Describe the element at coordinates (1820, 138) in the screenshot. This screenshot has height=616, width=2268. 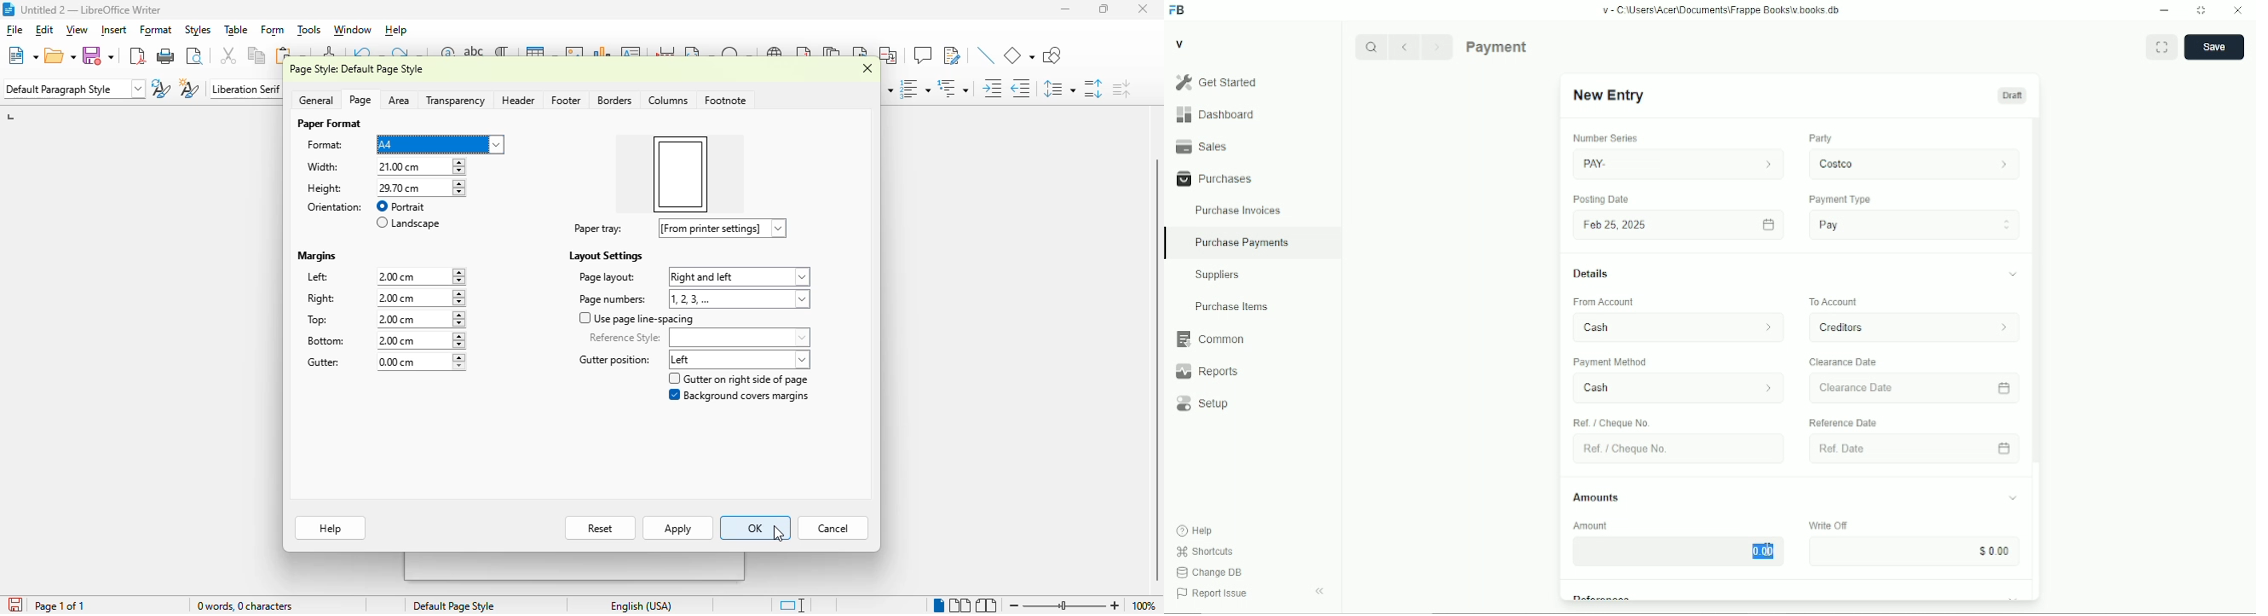
I see `Party` at that location.